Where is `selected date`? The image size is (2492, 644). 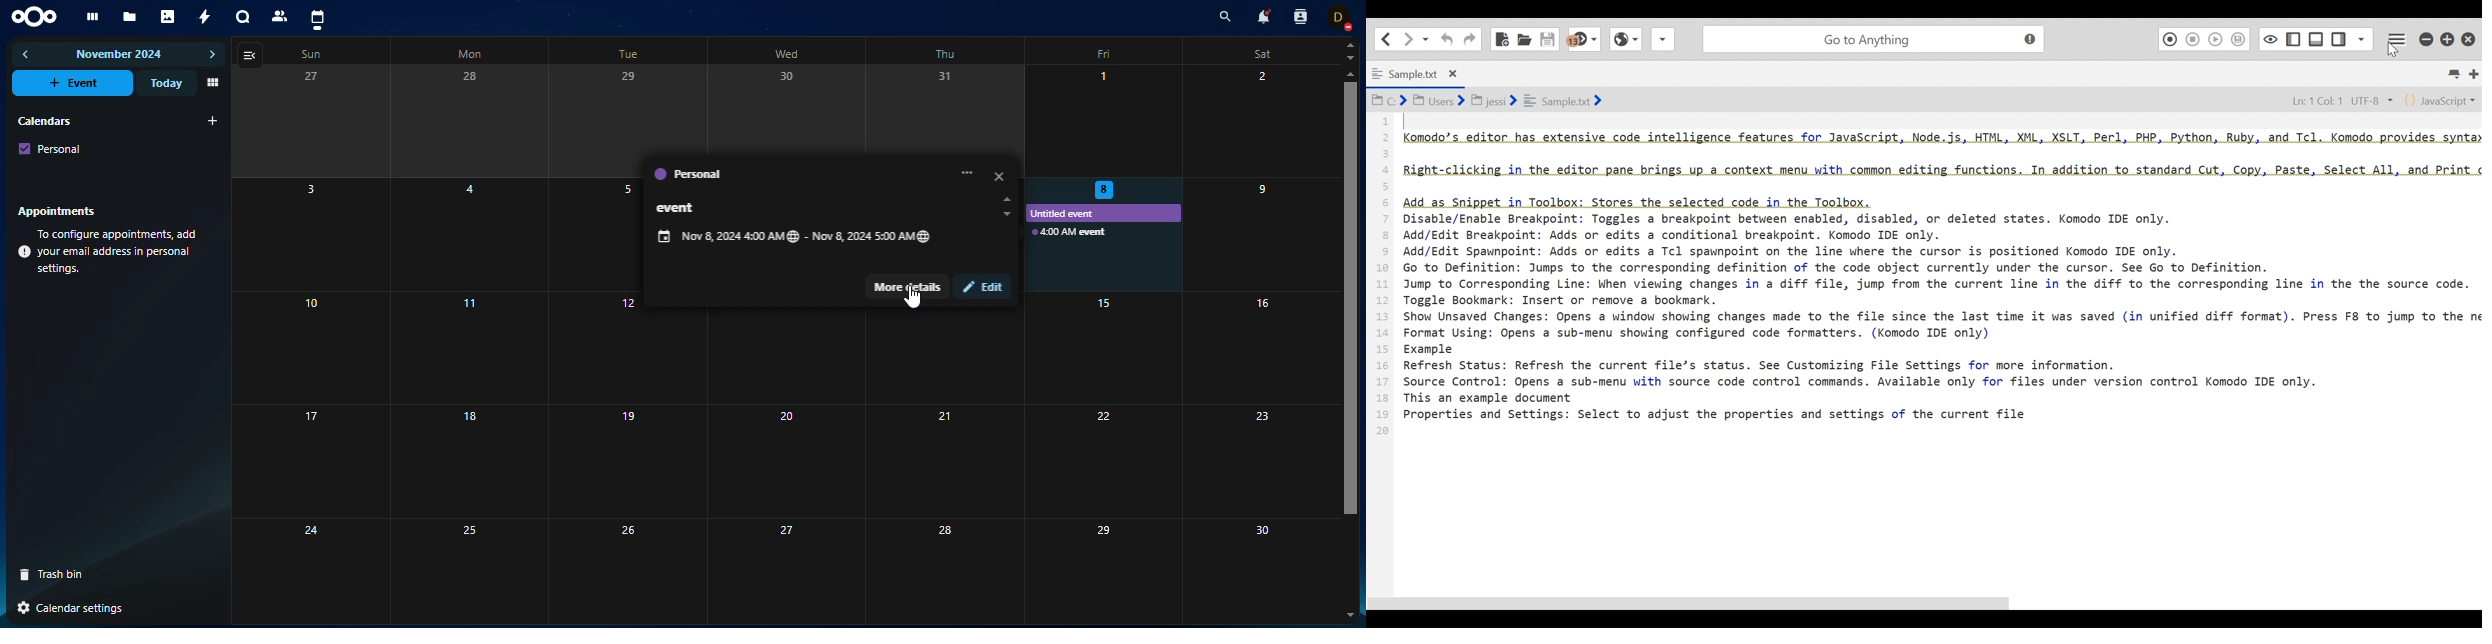 selected date is located at coordinates (1105, 188).